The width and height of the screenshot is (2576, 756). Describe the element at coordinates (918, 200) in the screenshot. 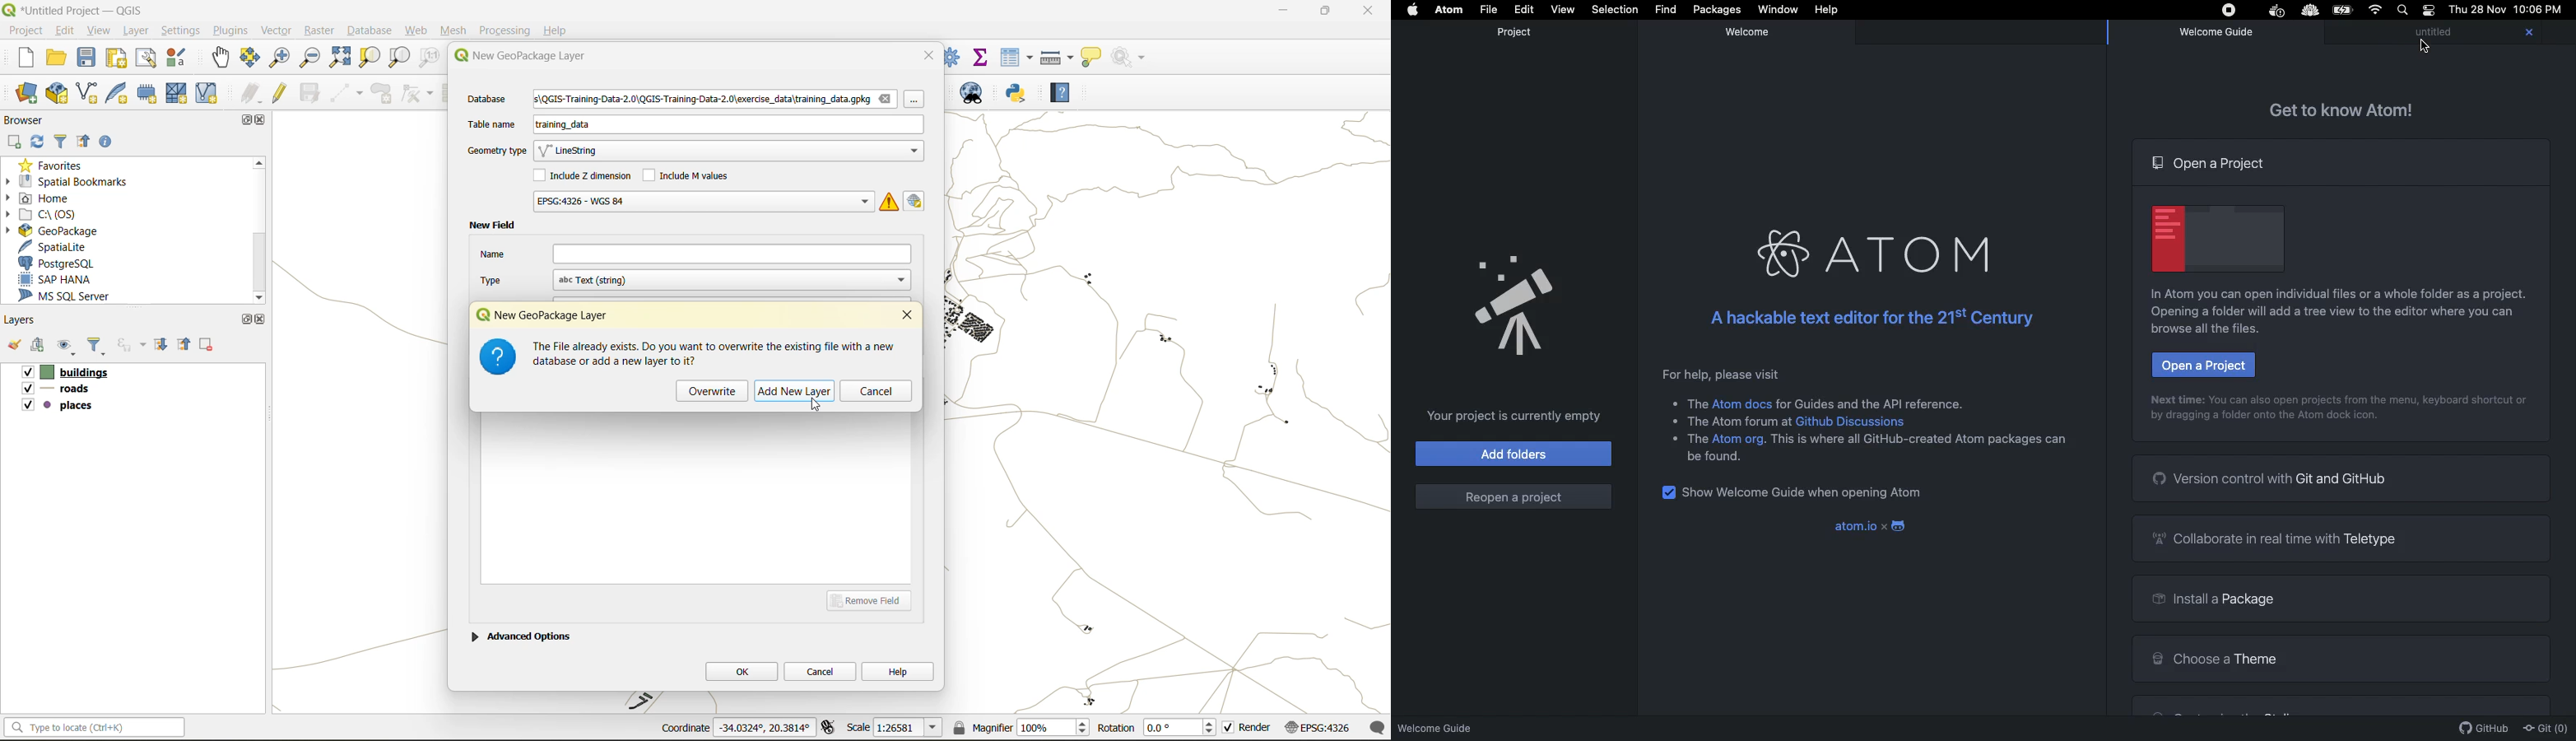

I see `Edit` at that location.